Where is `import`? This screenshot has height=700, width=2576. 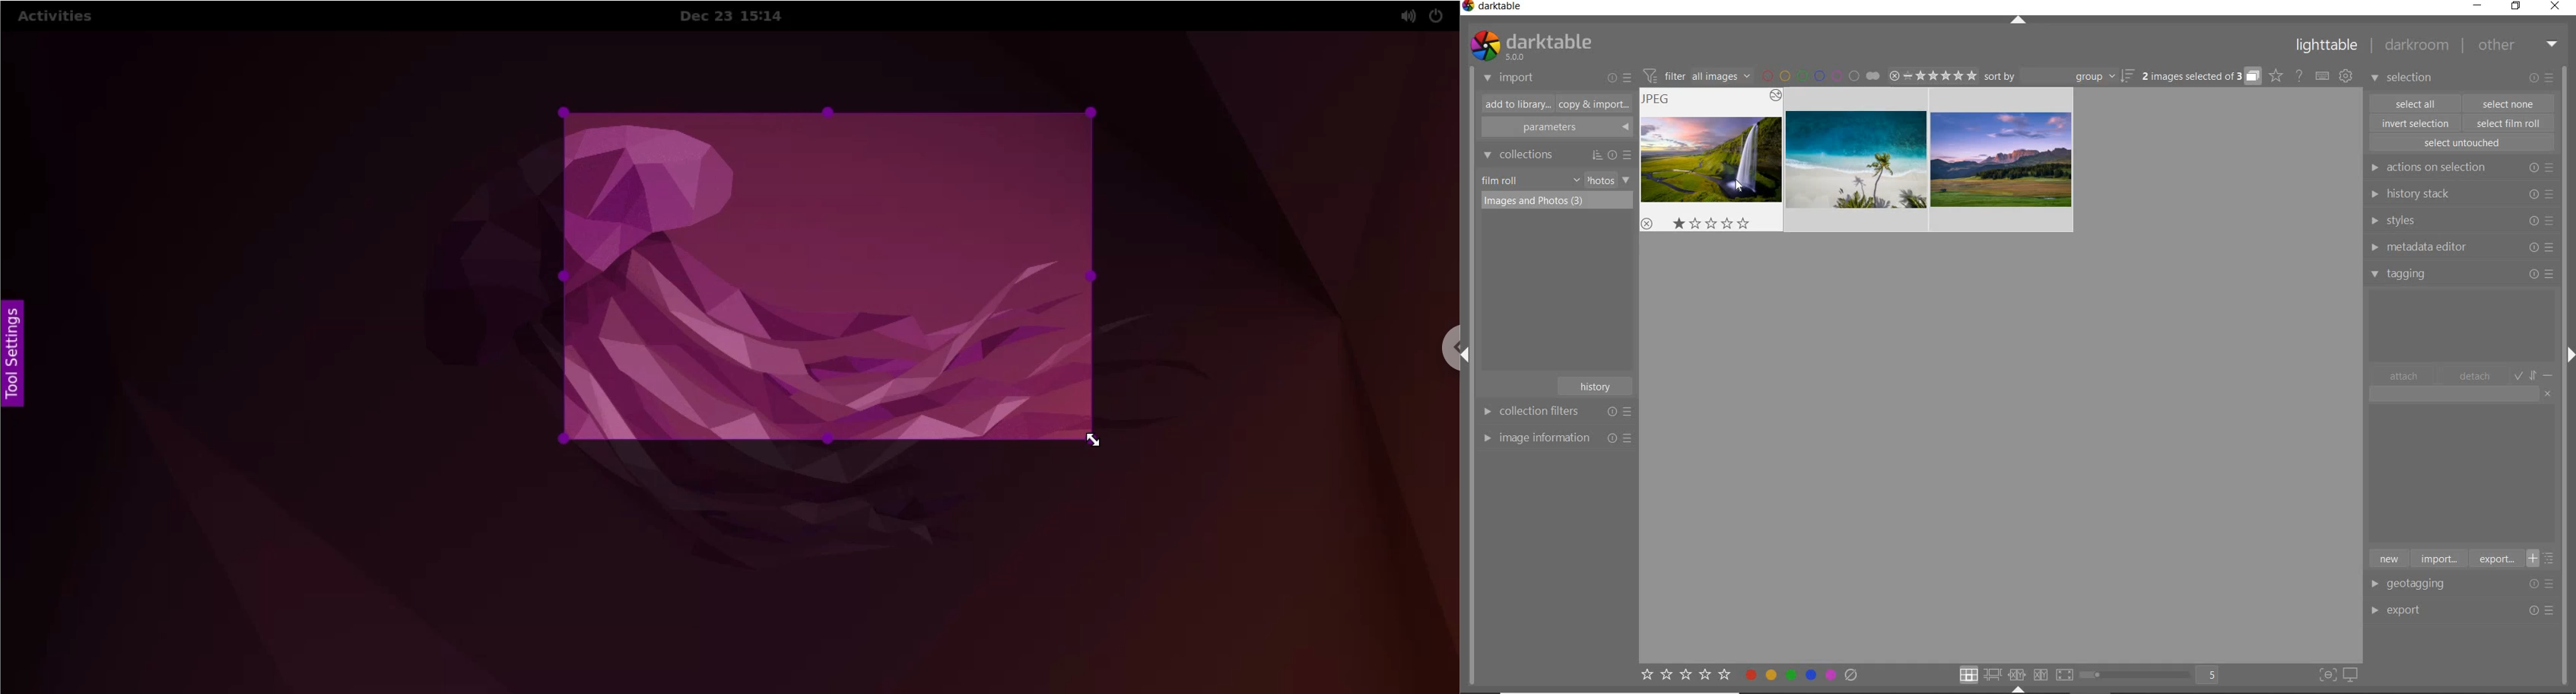 import is located at coordinates (1509, 78).